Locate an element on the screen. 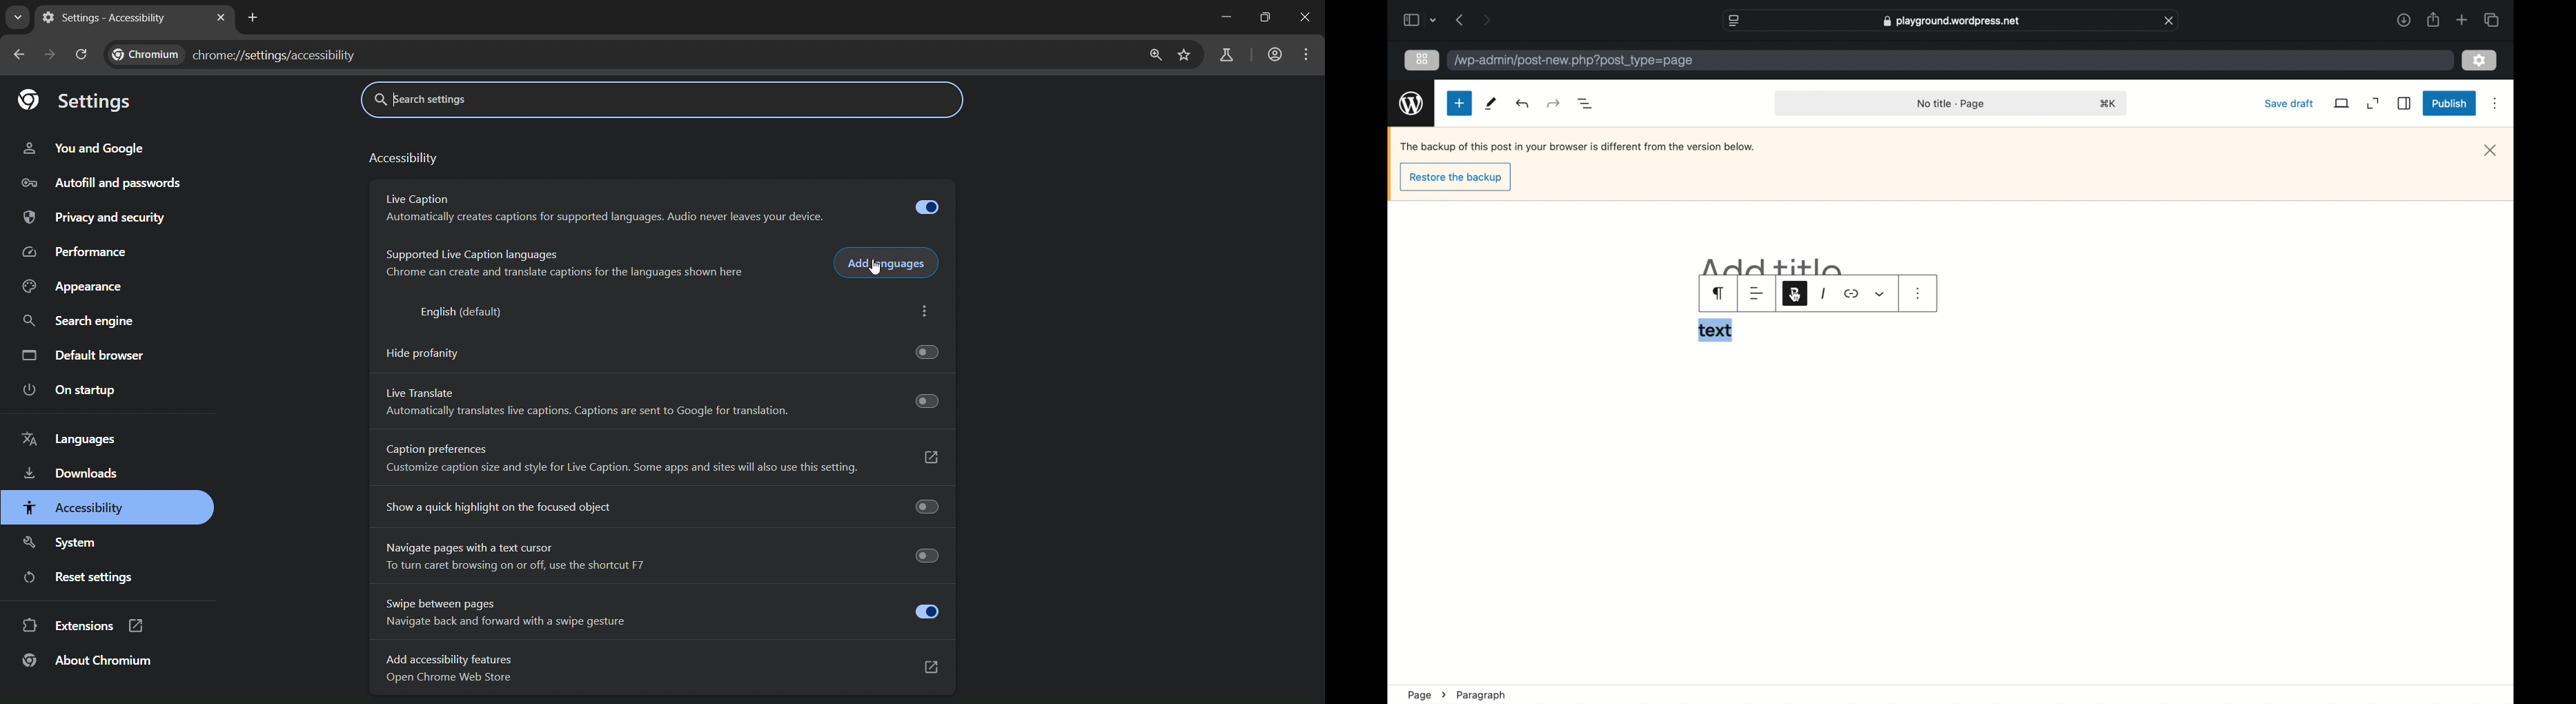  more options is located at coordinates (1919, 293).